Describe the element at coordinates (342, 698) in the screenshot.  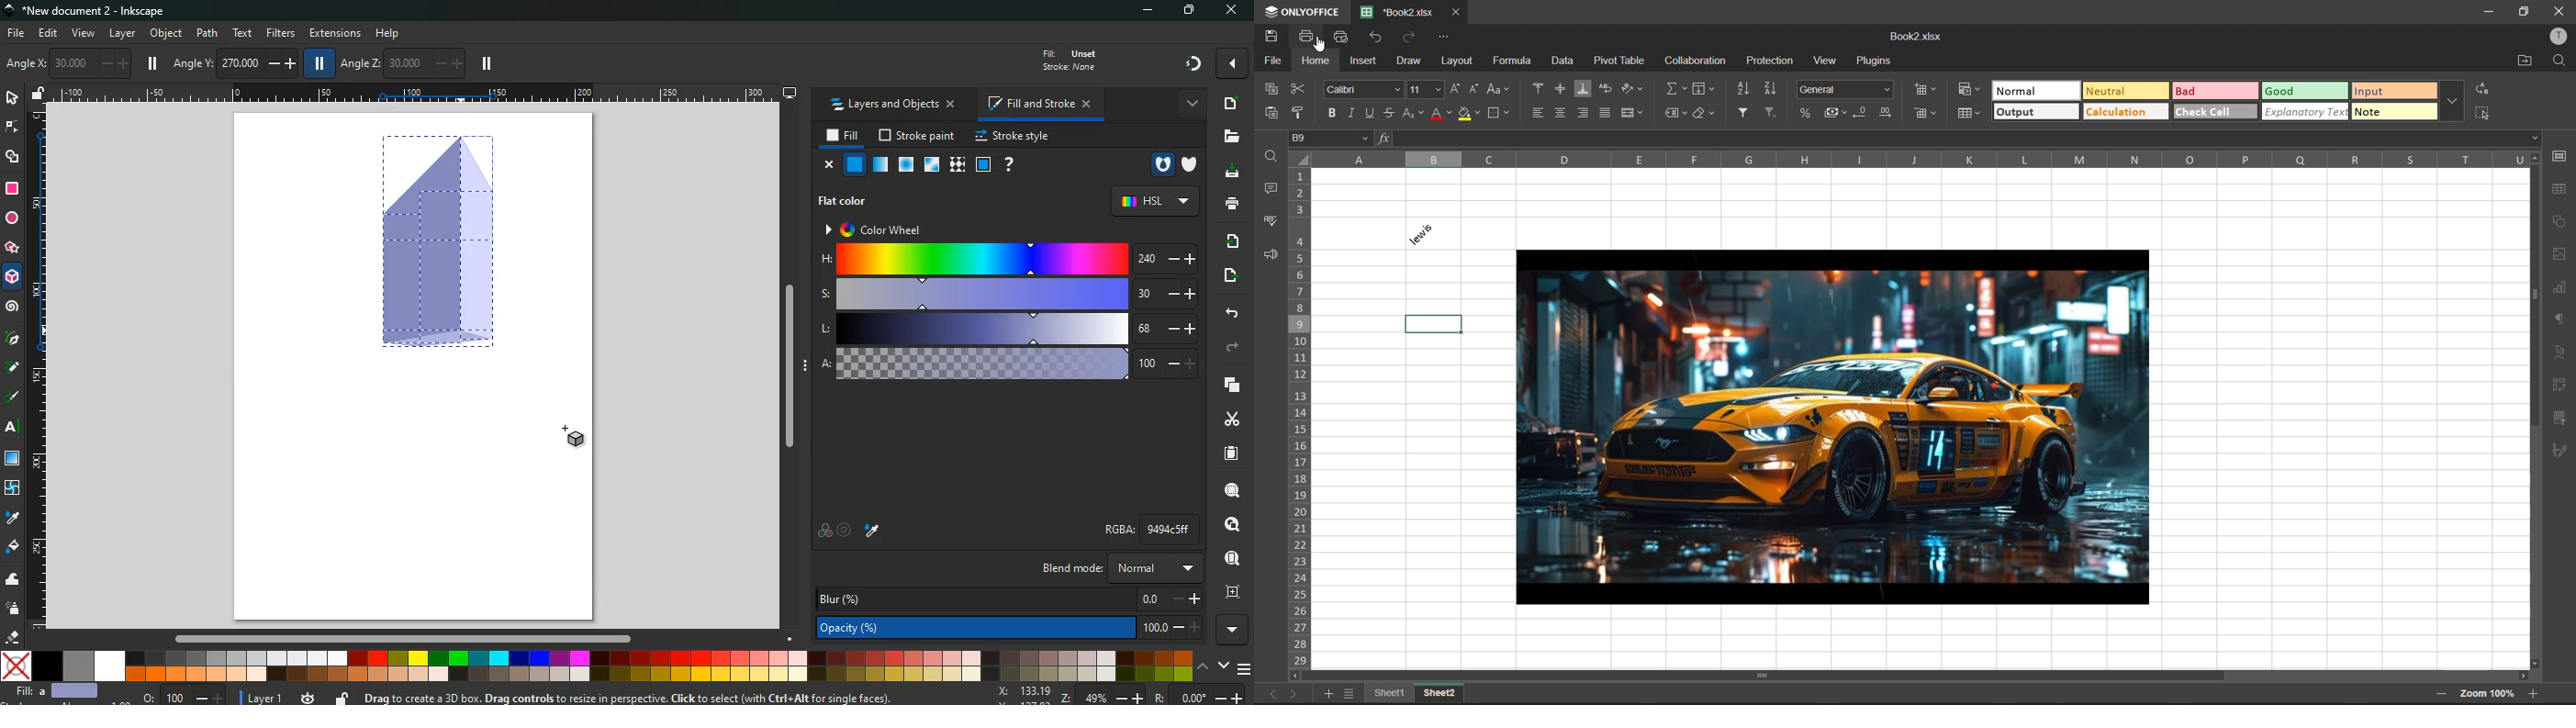
I see `unlock` at that location.